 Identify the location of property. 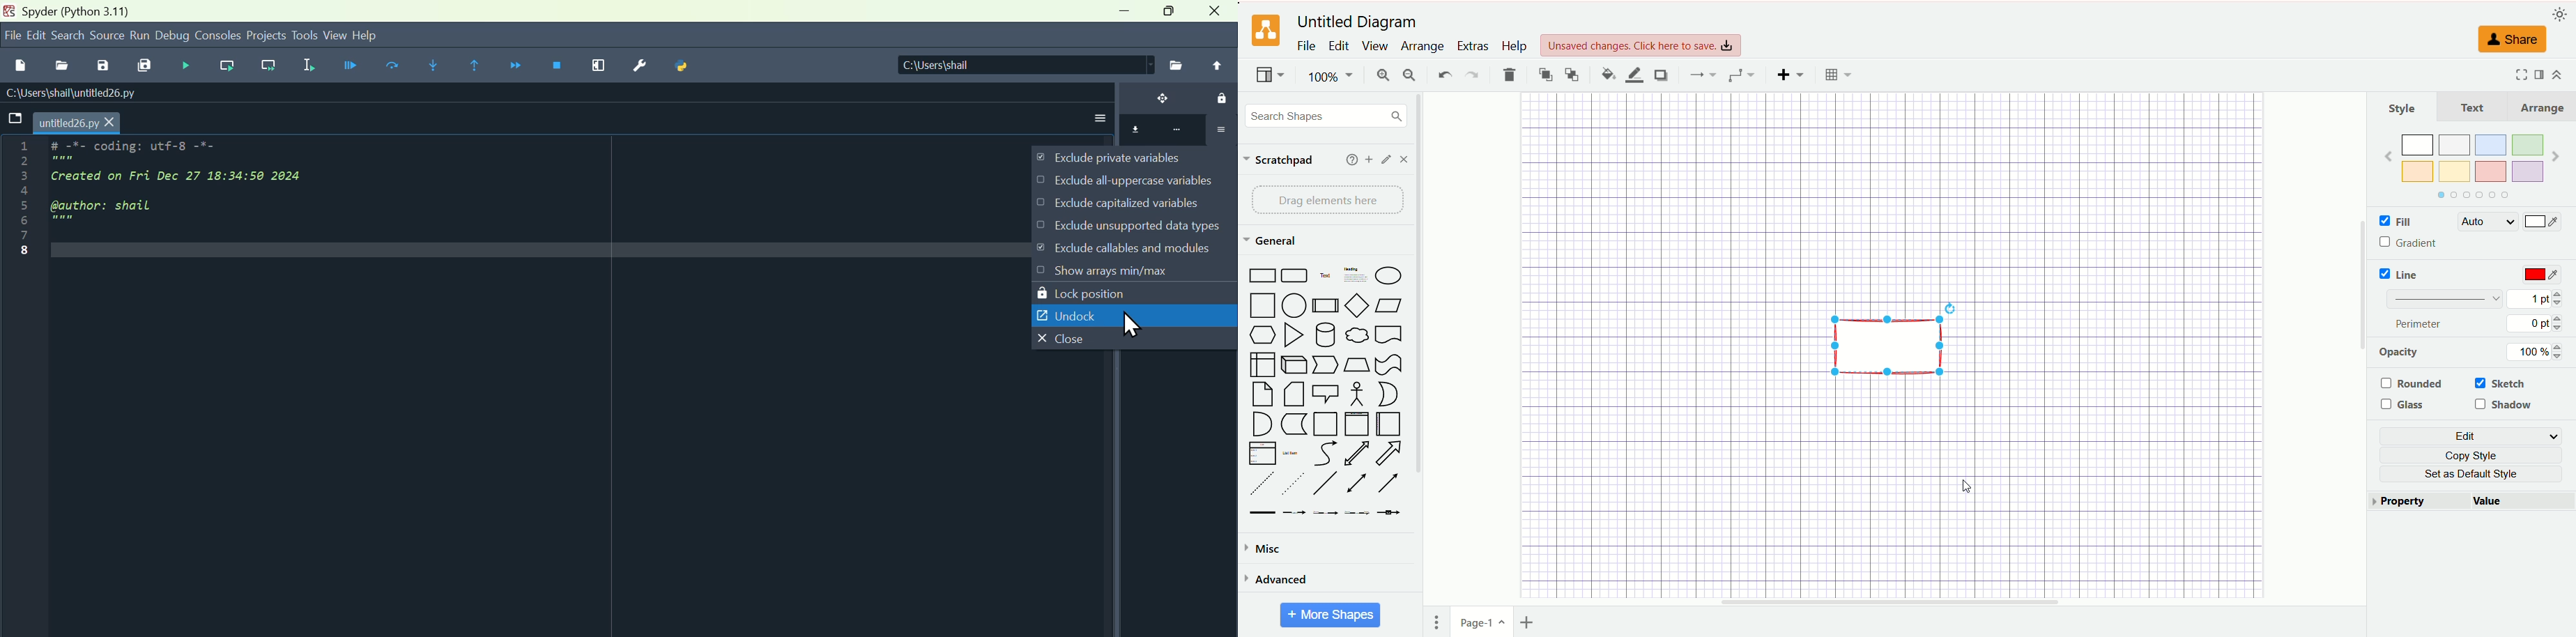
(2421, 502).